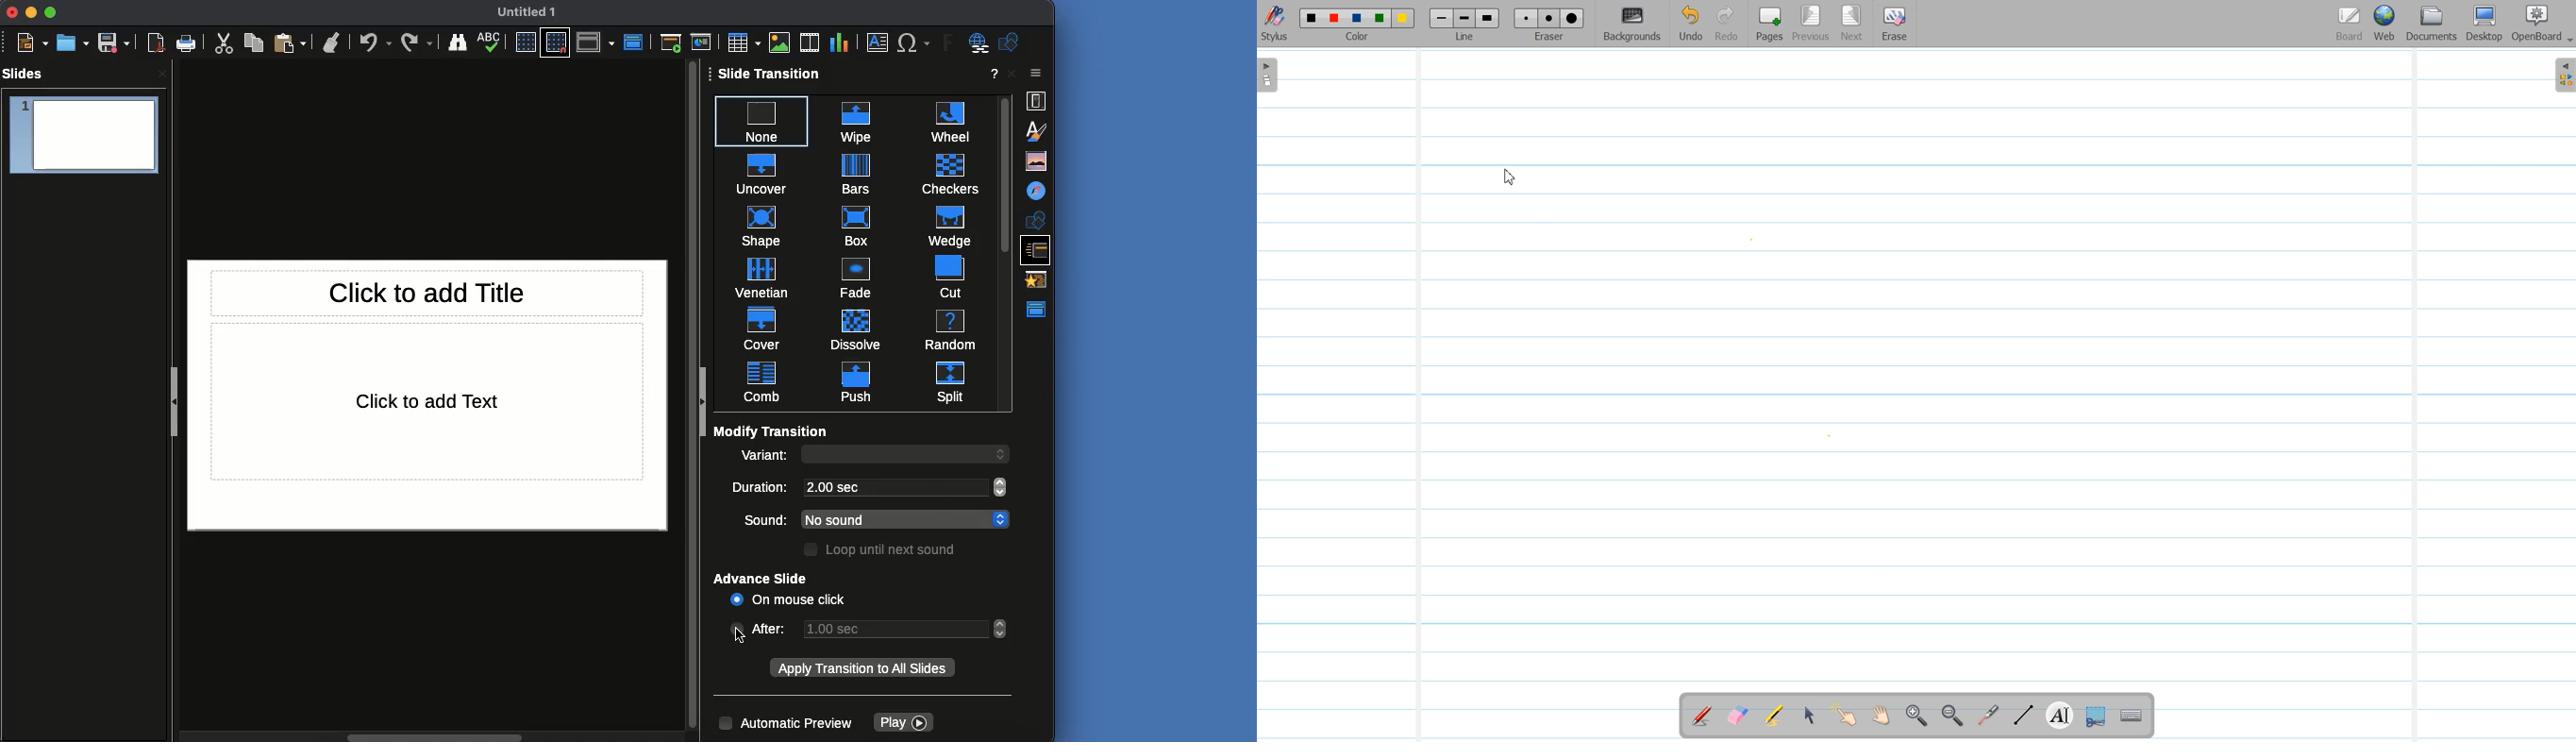  Describe the element at coordinates (854, 119) in the screenshot. I see `wipe` at that location.